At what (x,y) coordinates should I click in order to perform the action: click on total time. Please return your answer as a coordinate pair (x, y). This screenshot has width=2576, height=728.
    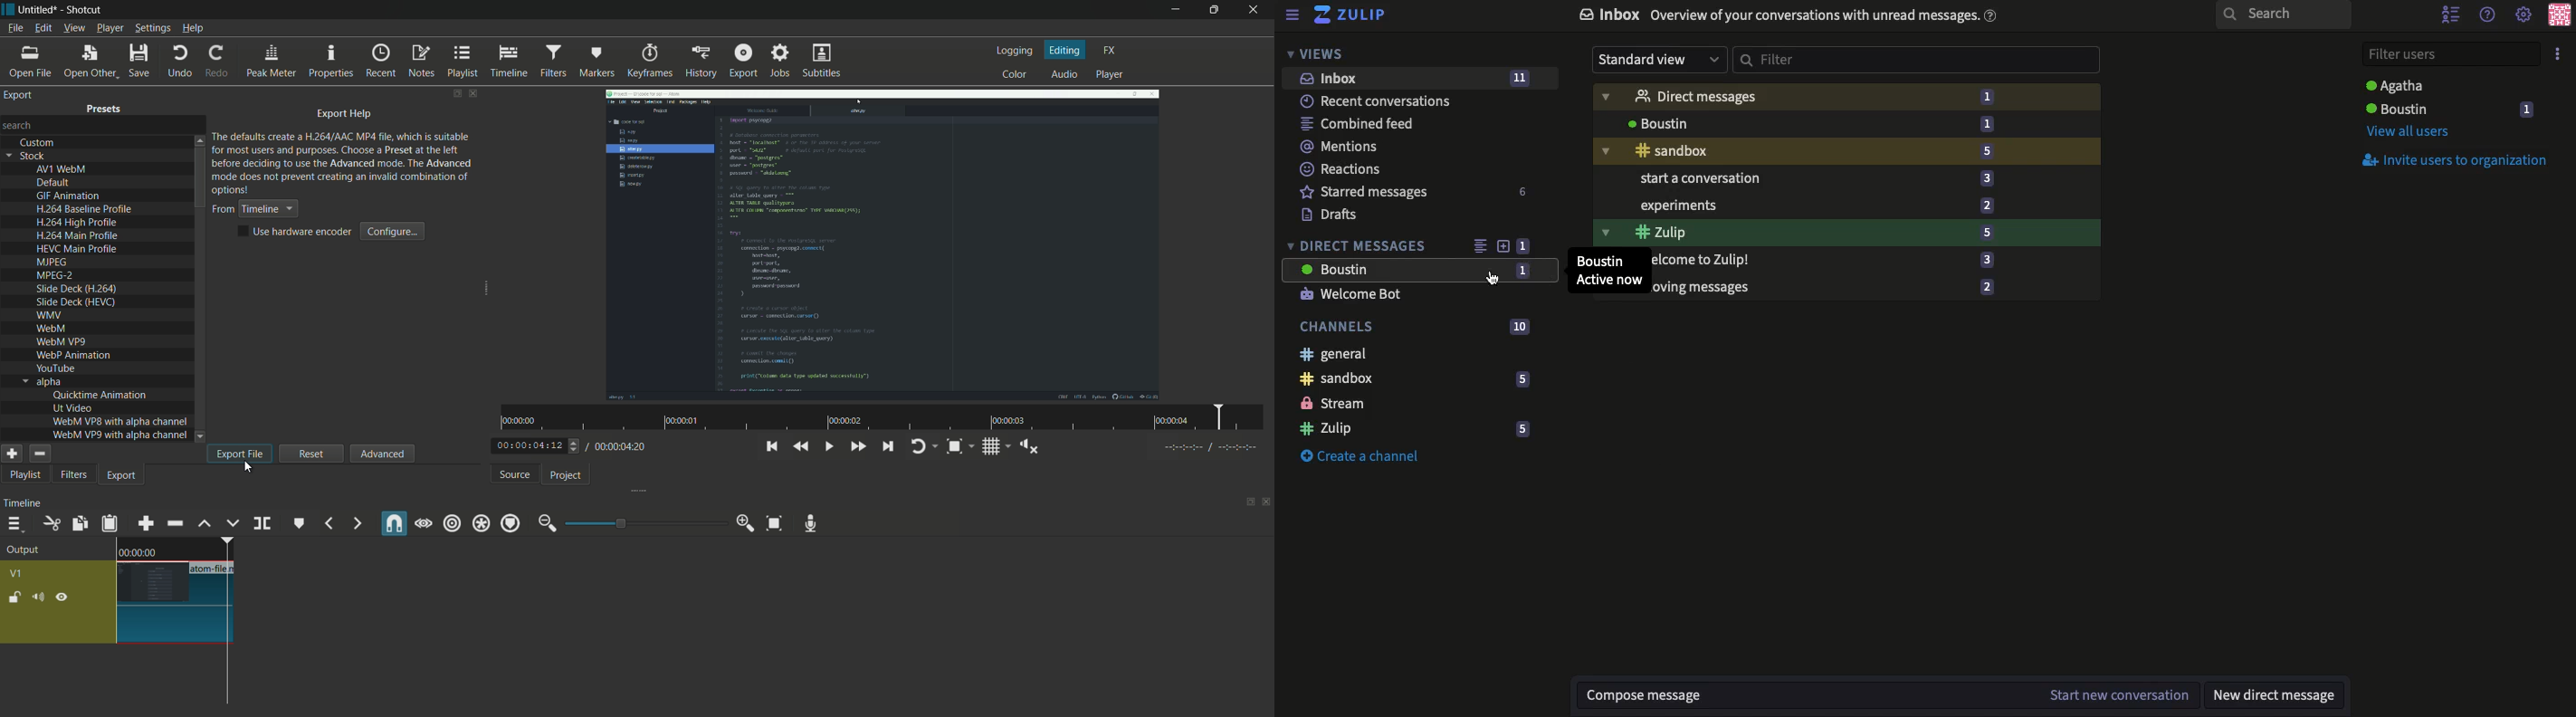
    Looking at the image, I should click on (621, 446).